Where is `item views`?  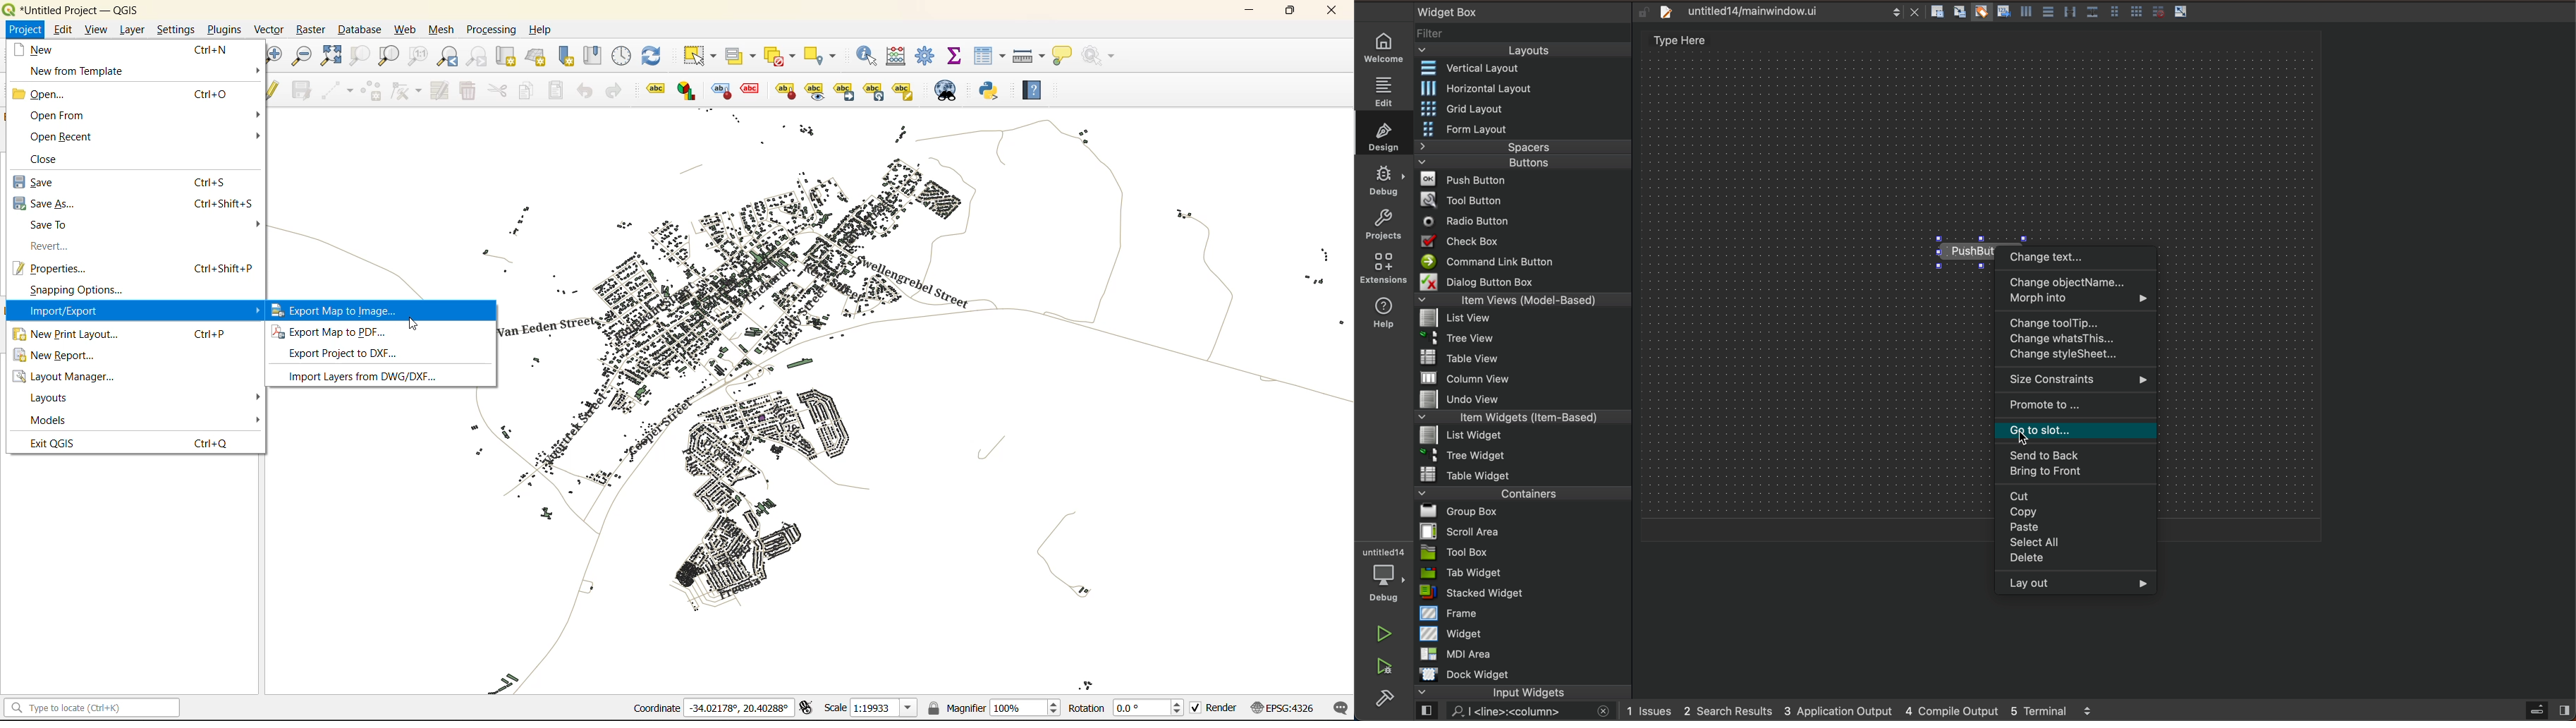 item views is located at coordinates (1524, 302).